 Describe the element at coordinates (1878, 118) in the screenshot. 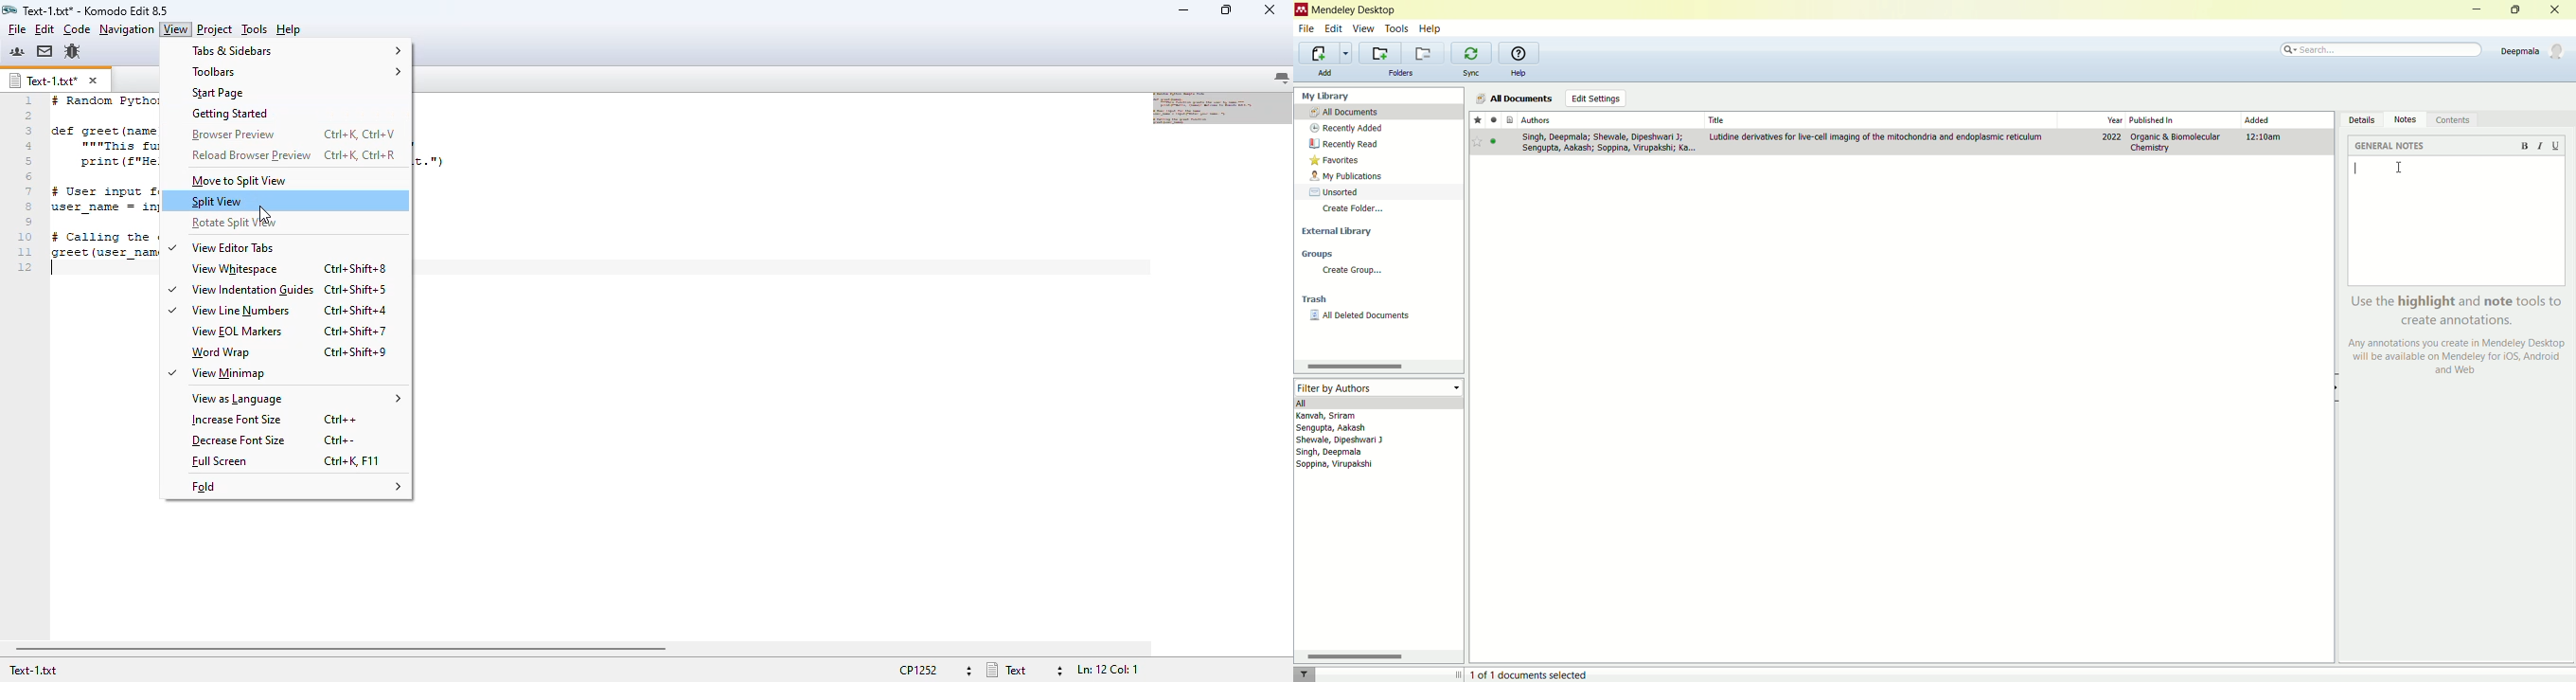

I see `Title` at that location.